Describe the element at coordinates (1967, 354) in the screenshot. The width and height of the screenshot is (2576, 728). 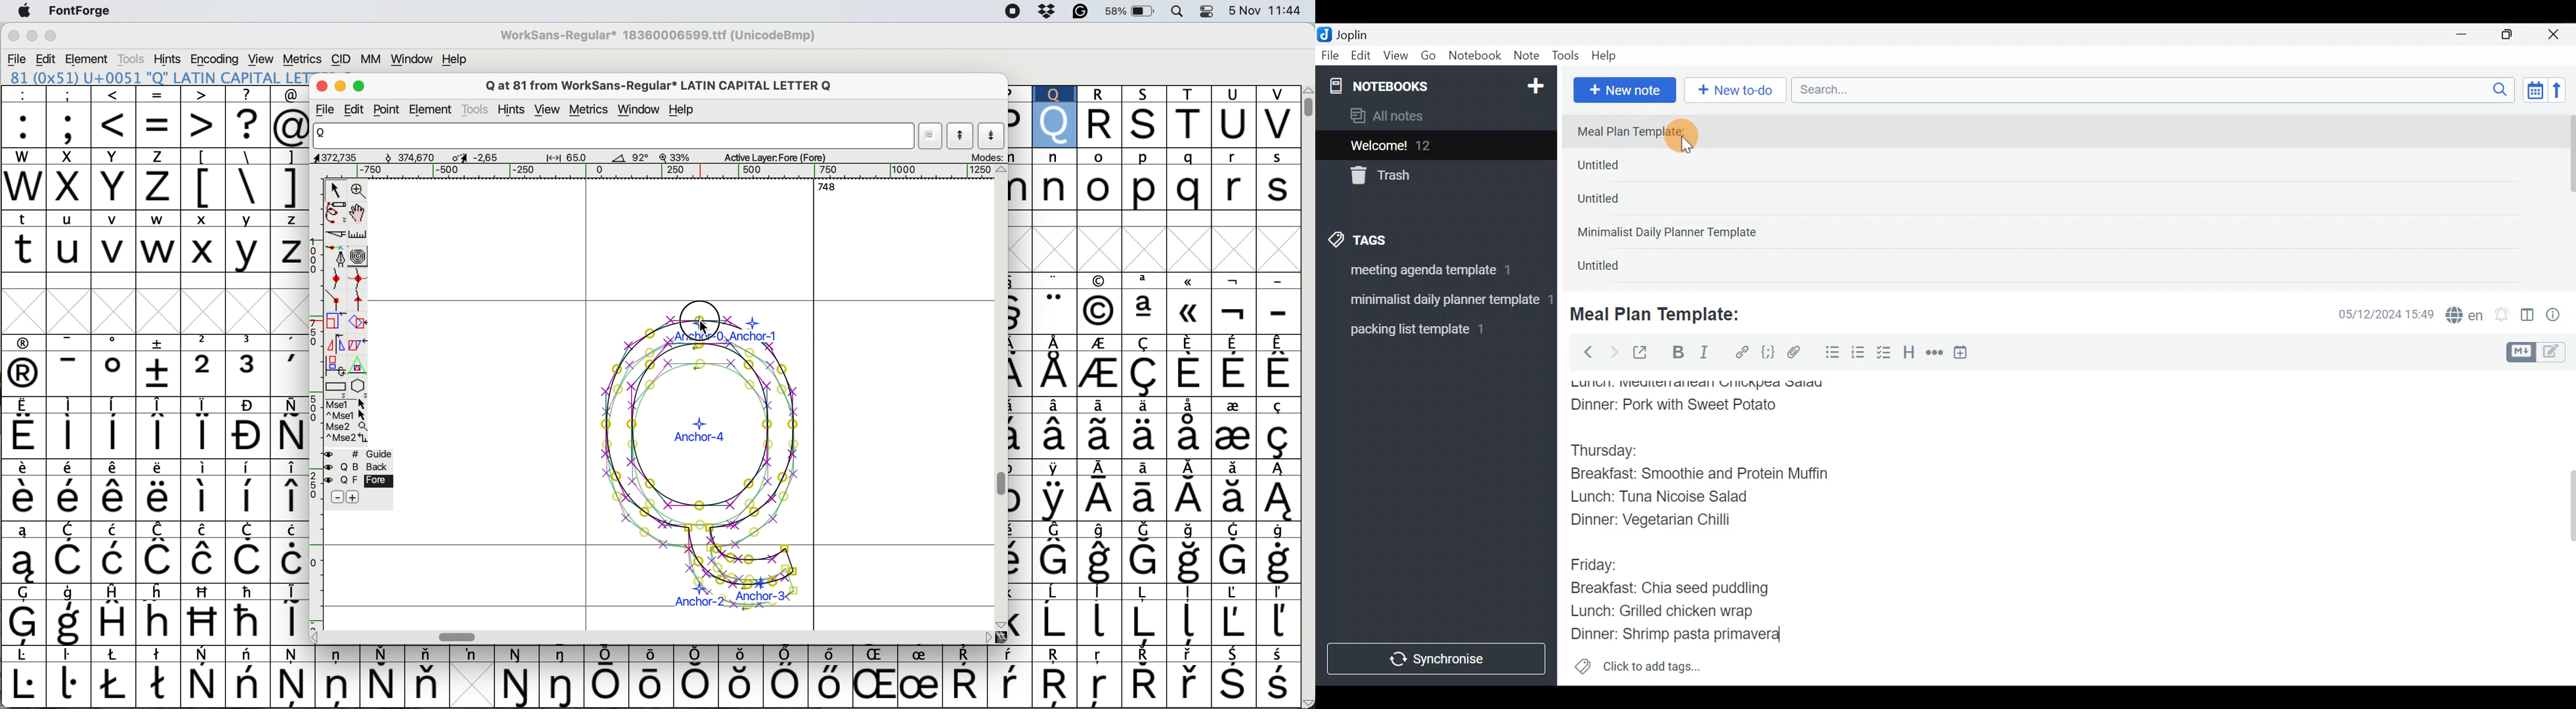
I see `Insert time` at that location.